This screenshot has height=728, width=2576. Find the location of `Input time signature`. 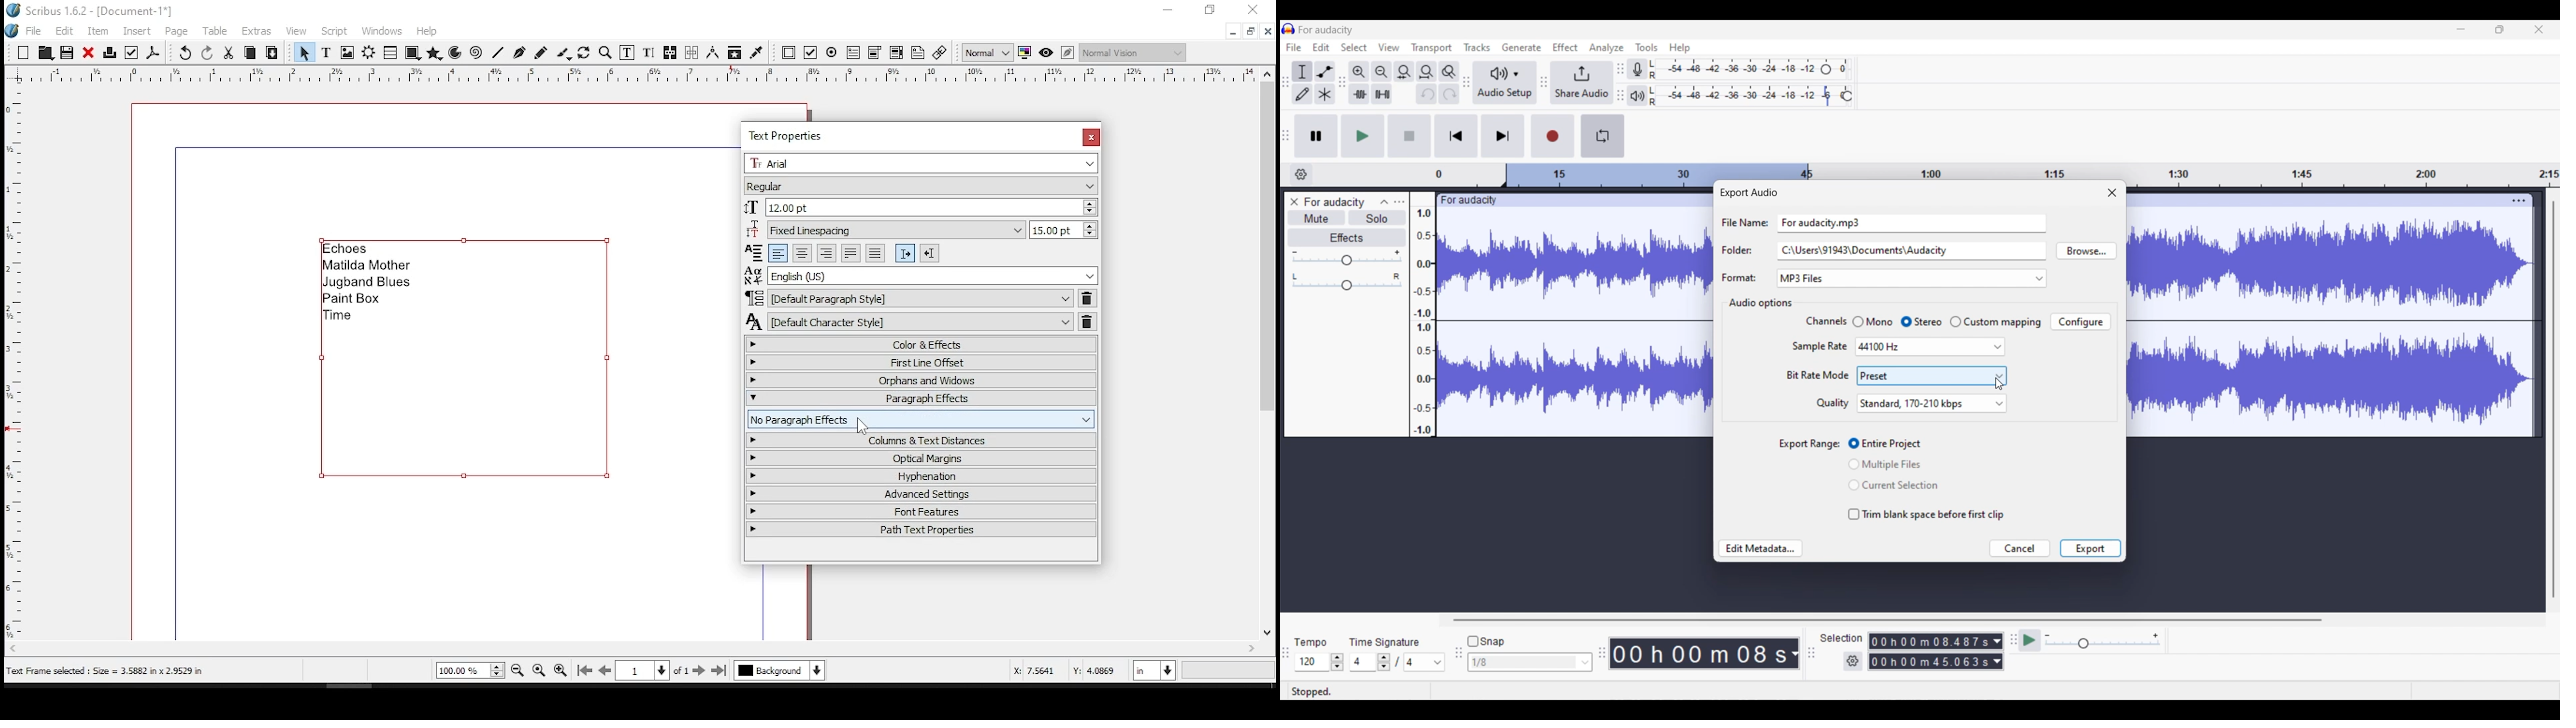

Input time signature is located at coordinates (1362, 662).